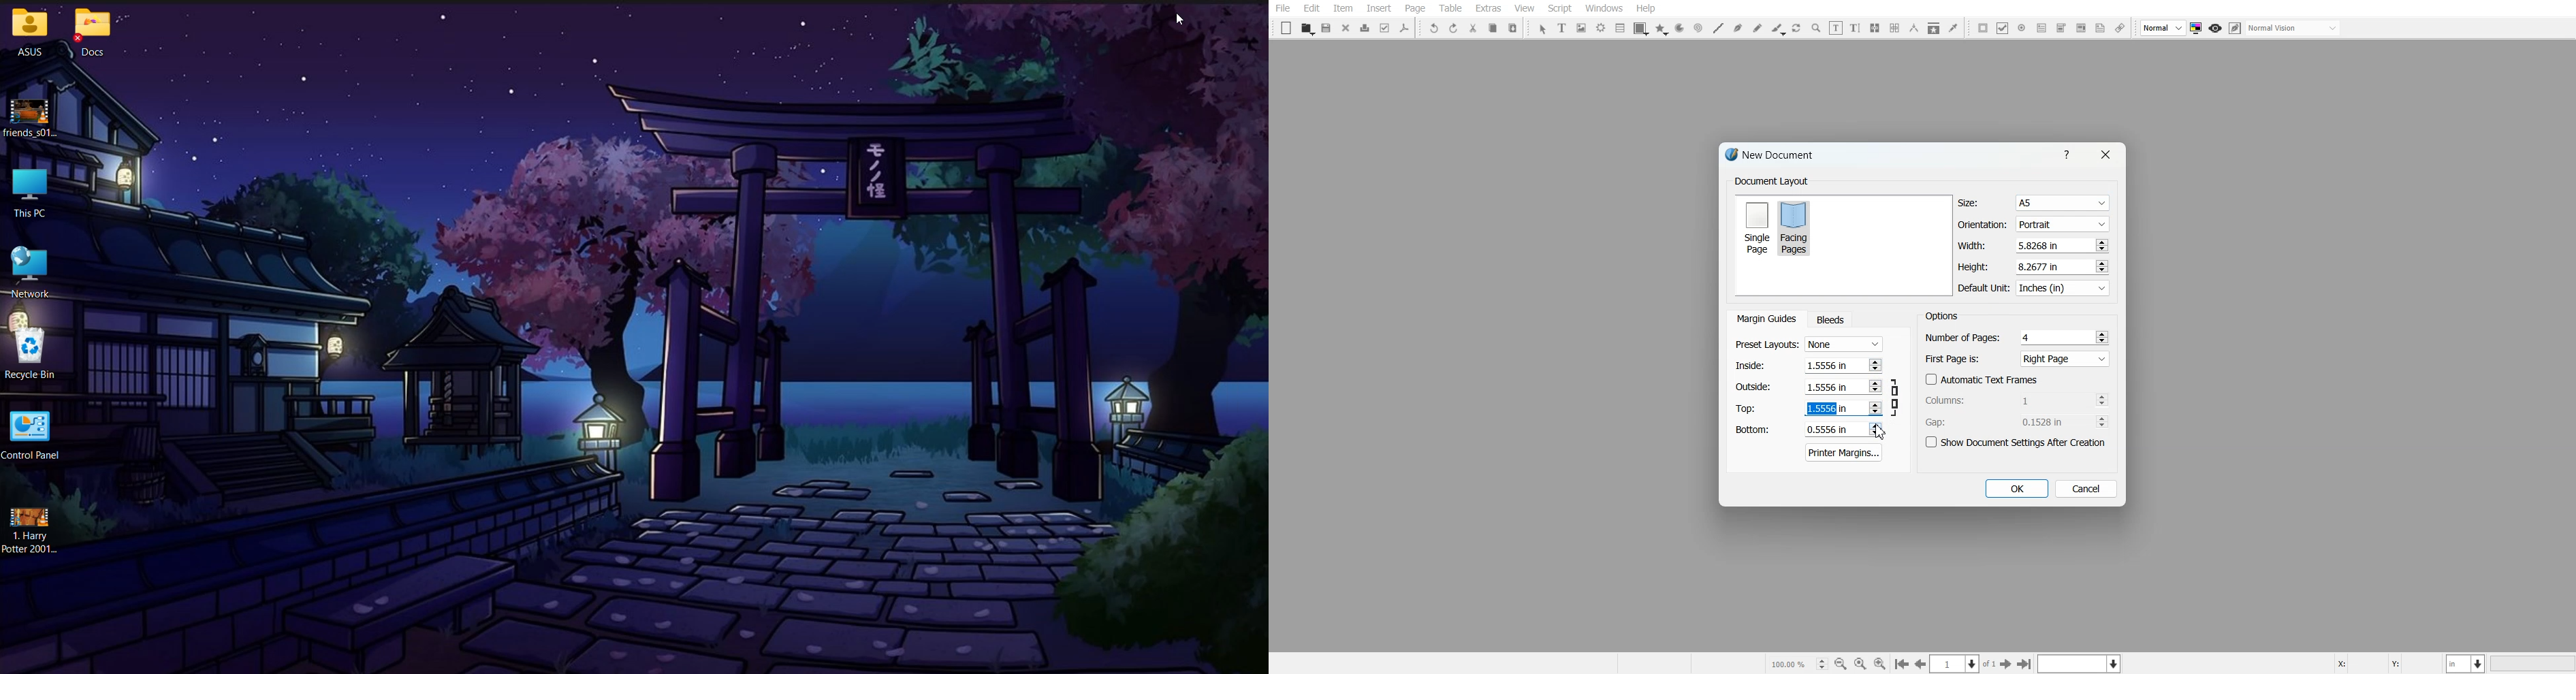  Describe the element at coordinates (2100, 266) in the screenshot. I see `Increase and decrease No. ` at that location.